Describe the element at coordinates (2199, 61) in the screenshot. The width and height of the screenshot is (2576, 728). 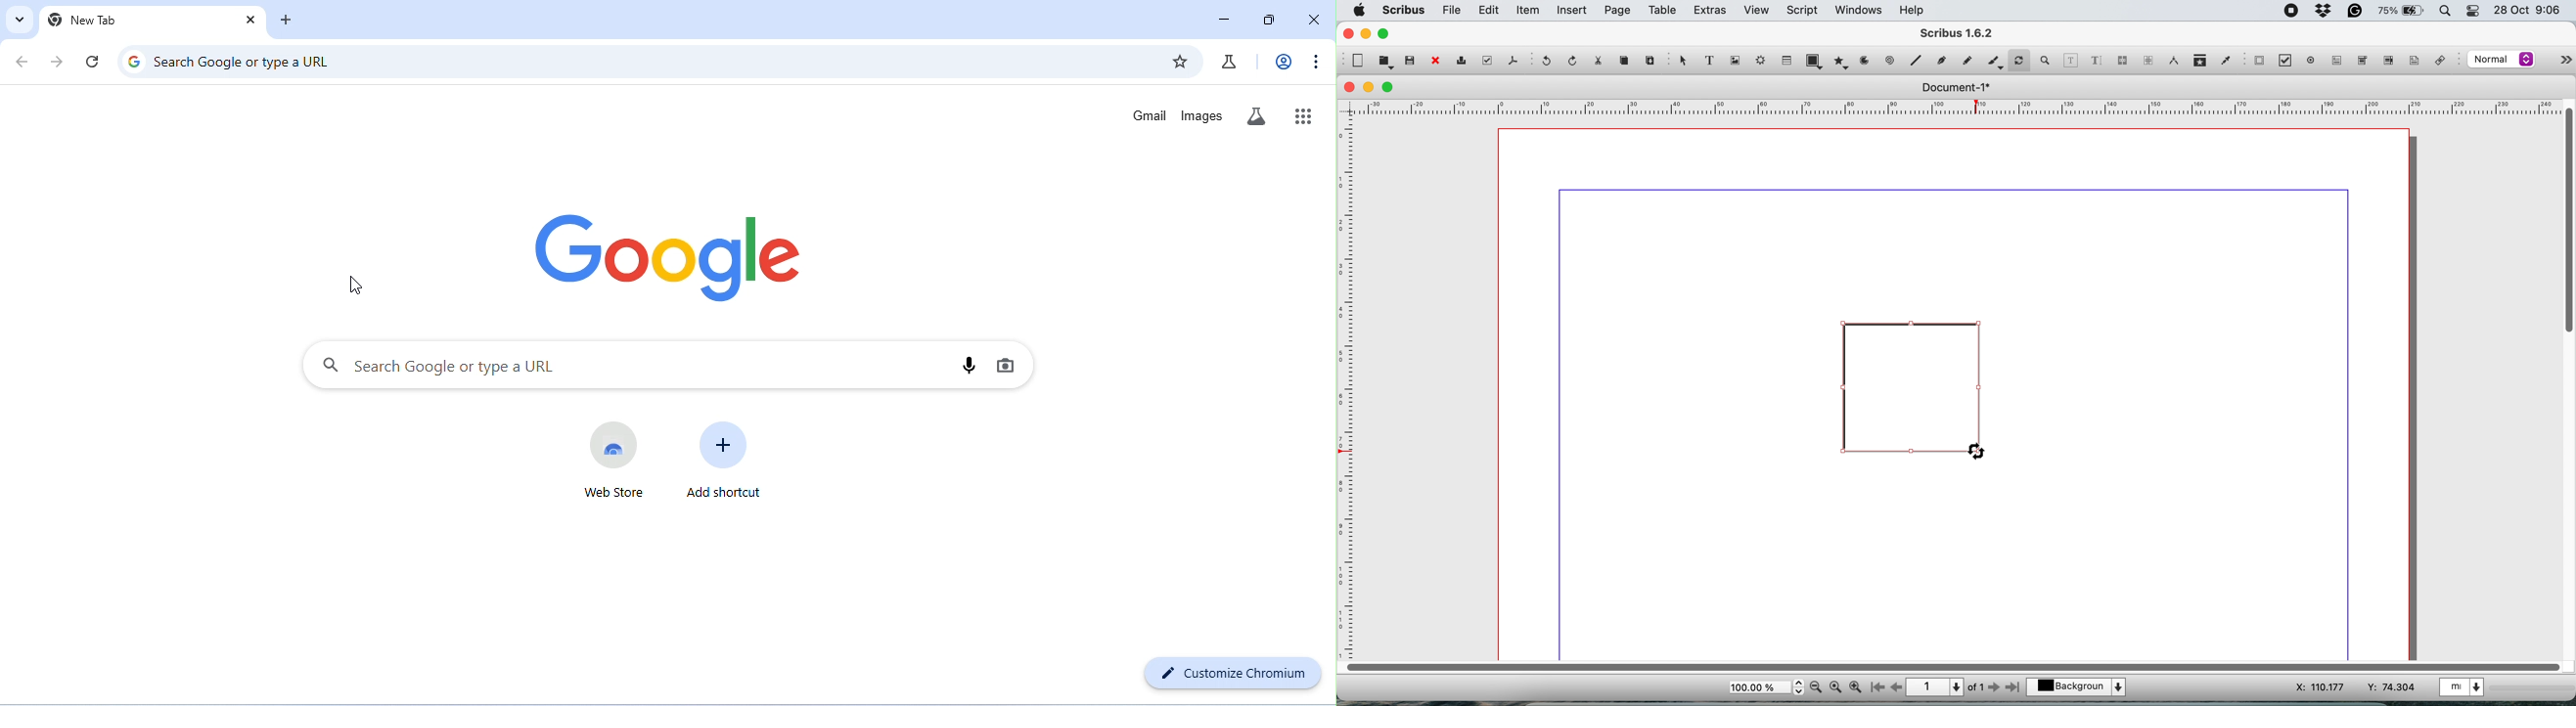
I see `copy item properties` at that location.